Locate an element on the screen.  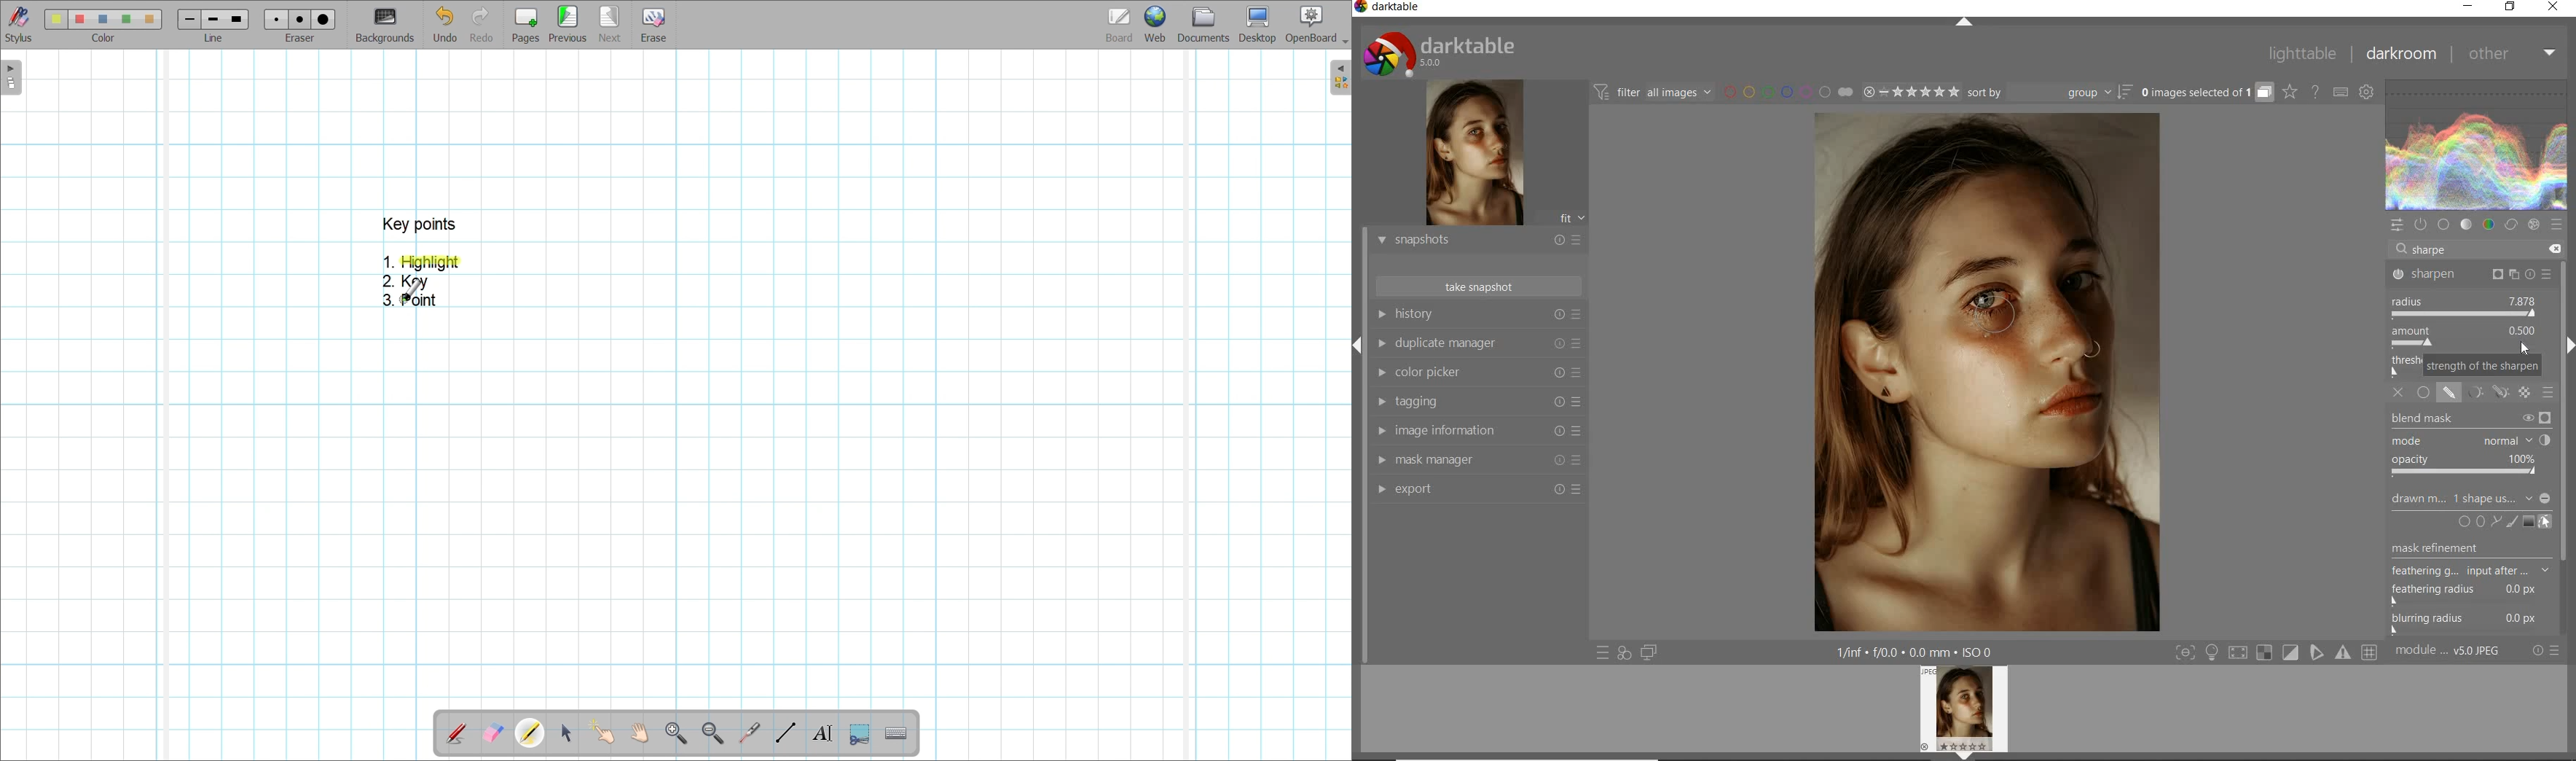
image formation is located at coordinates (1475, 431).